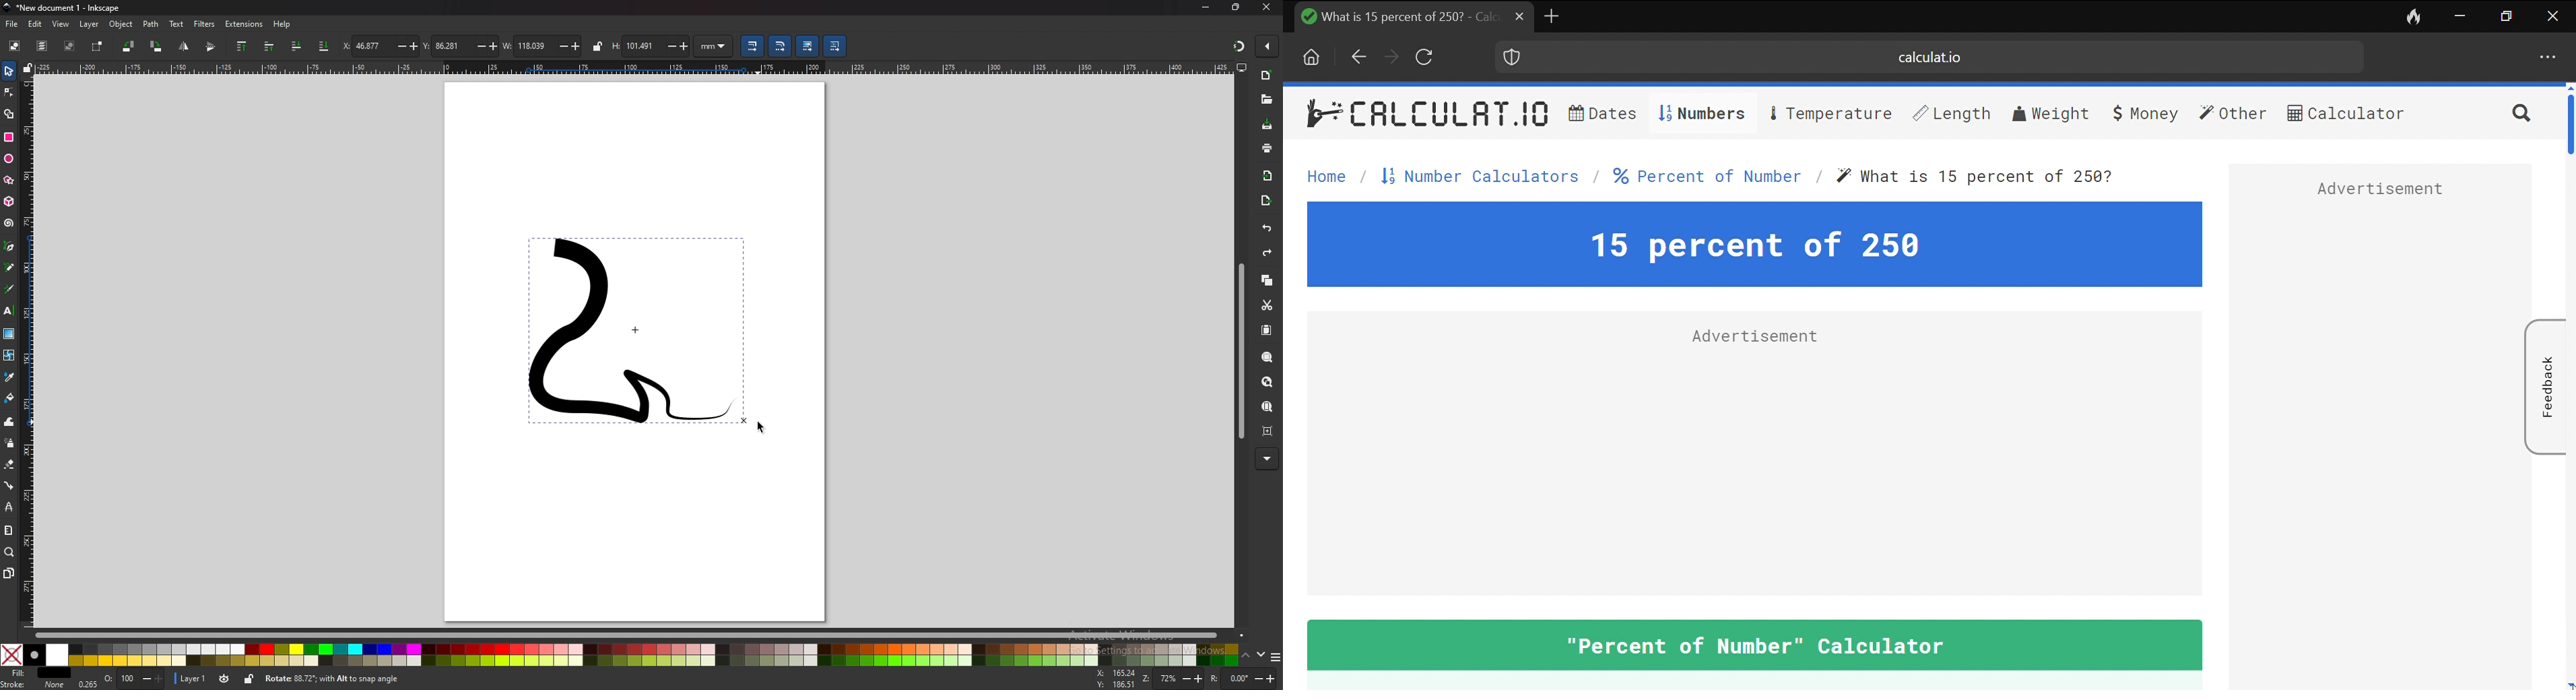  What do you see at coordinates (9, 421) in the screenshot?
I see `tweak` at bounding box center [9, 421].